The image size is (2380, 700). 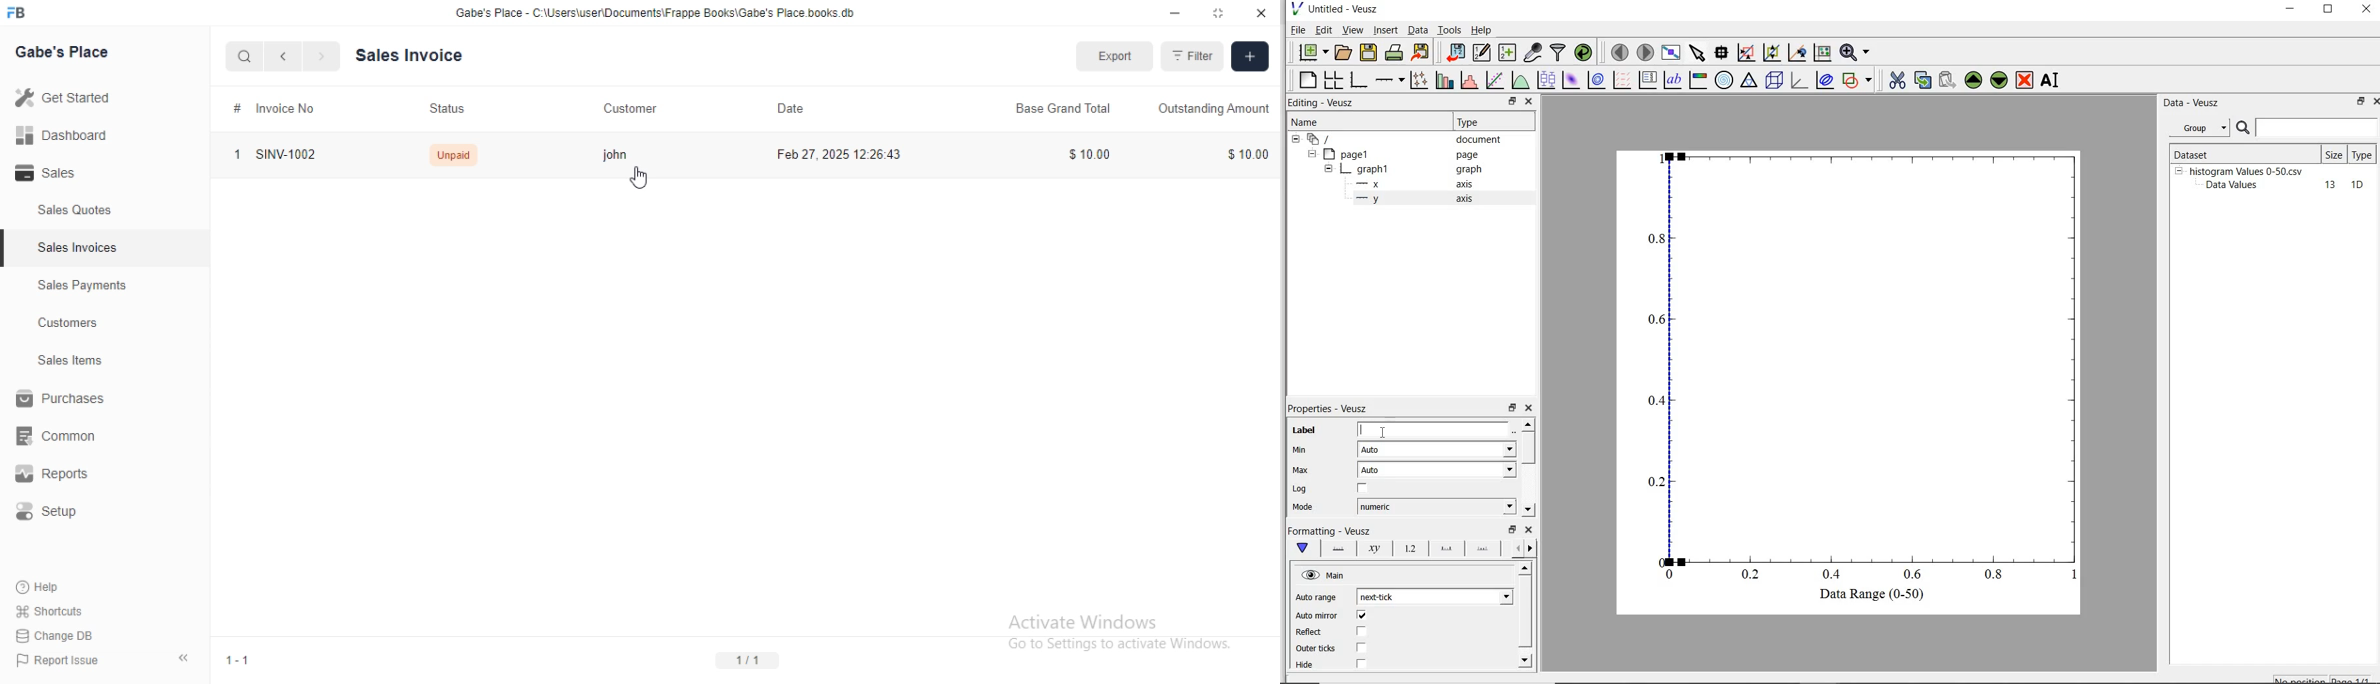 I want to click on SINV-1002, so click(x=287, y=154).